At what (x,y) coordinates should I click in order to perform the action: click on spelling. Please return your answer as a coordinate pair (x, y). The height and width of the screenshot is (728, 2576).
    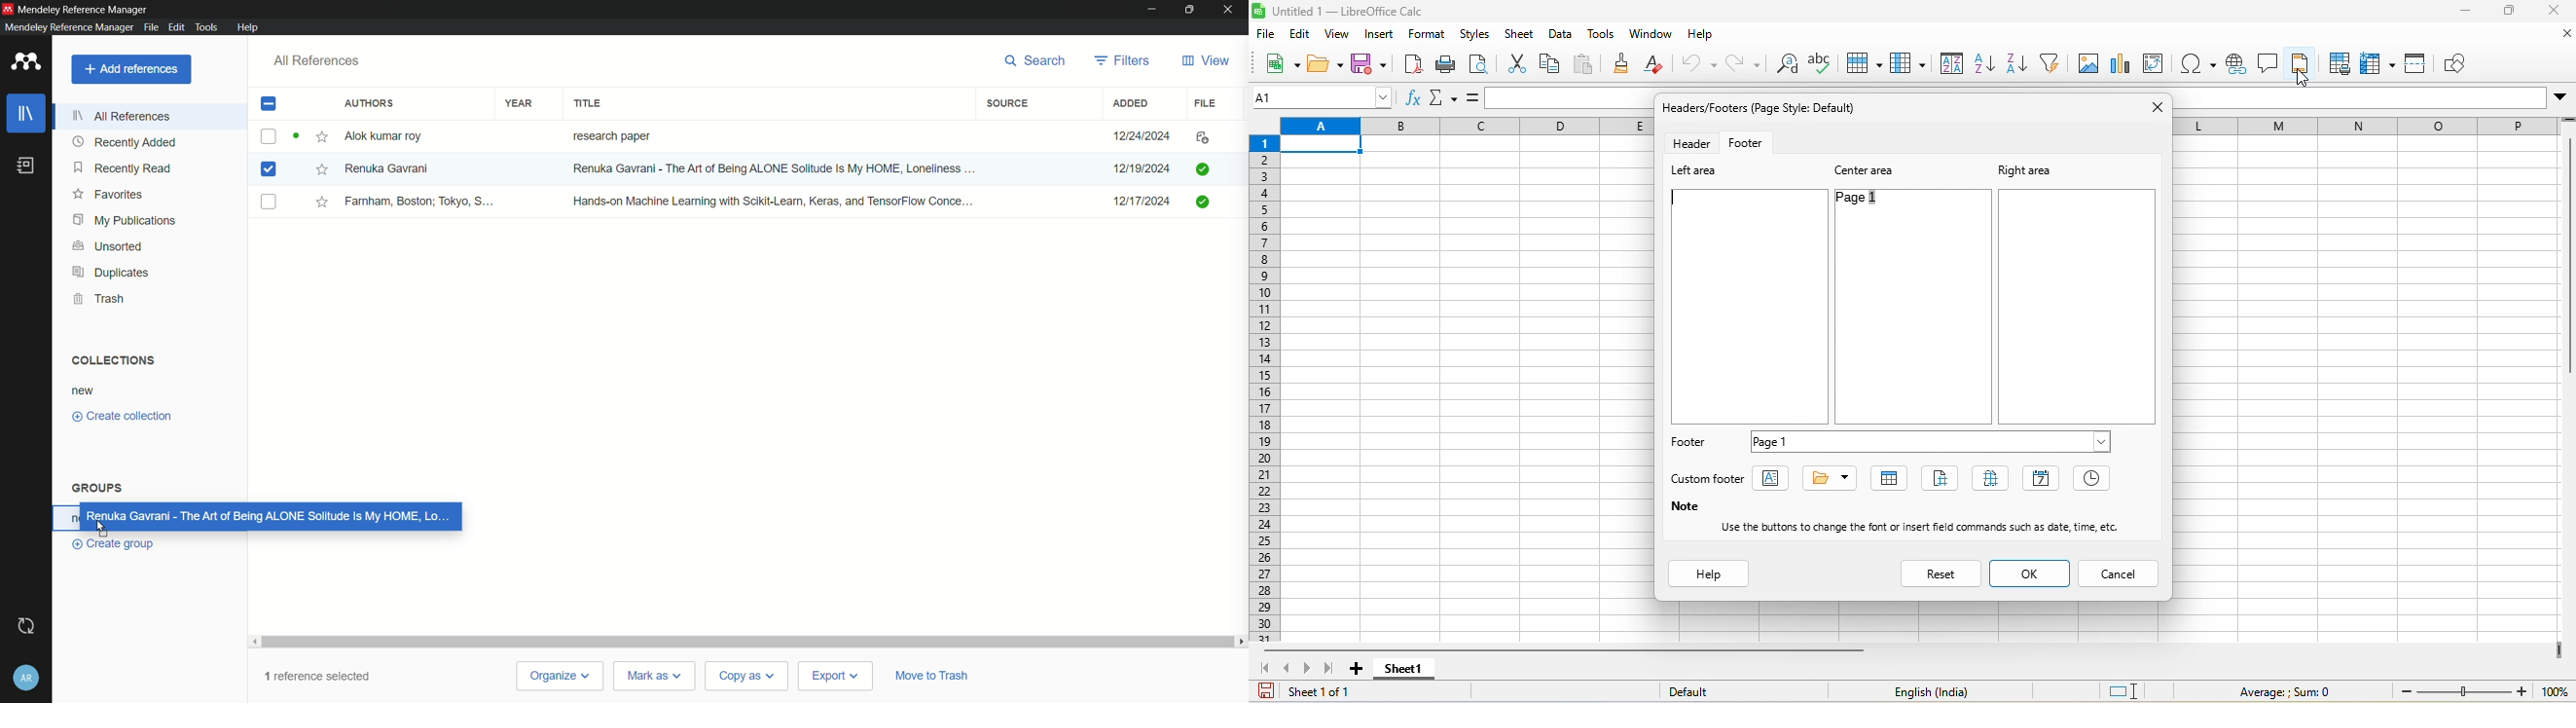
    Looking at the image, I should click on (1823, 62).